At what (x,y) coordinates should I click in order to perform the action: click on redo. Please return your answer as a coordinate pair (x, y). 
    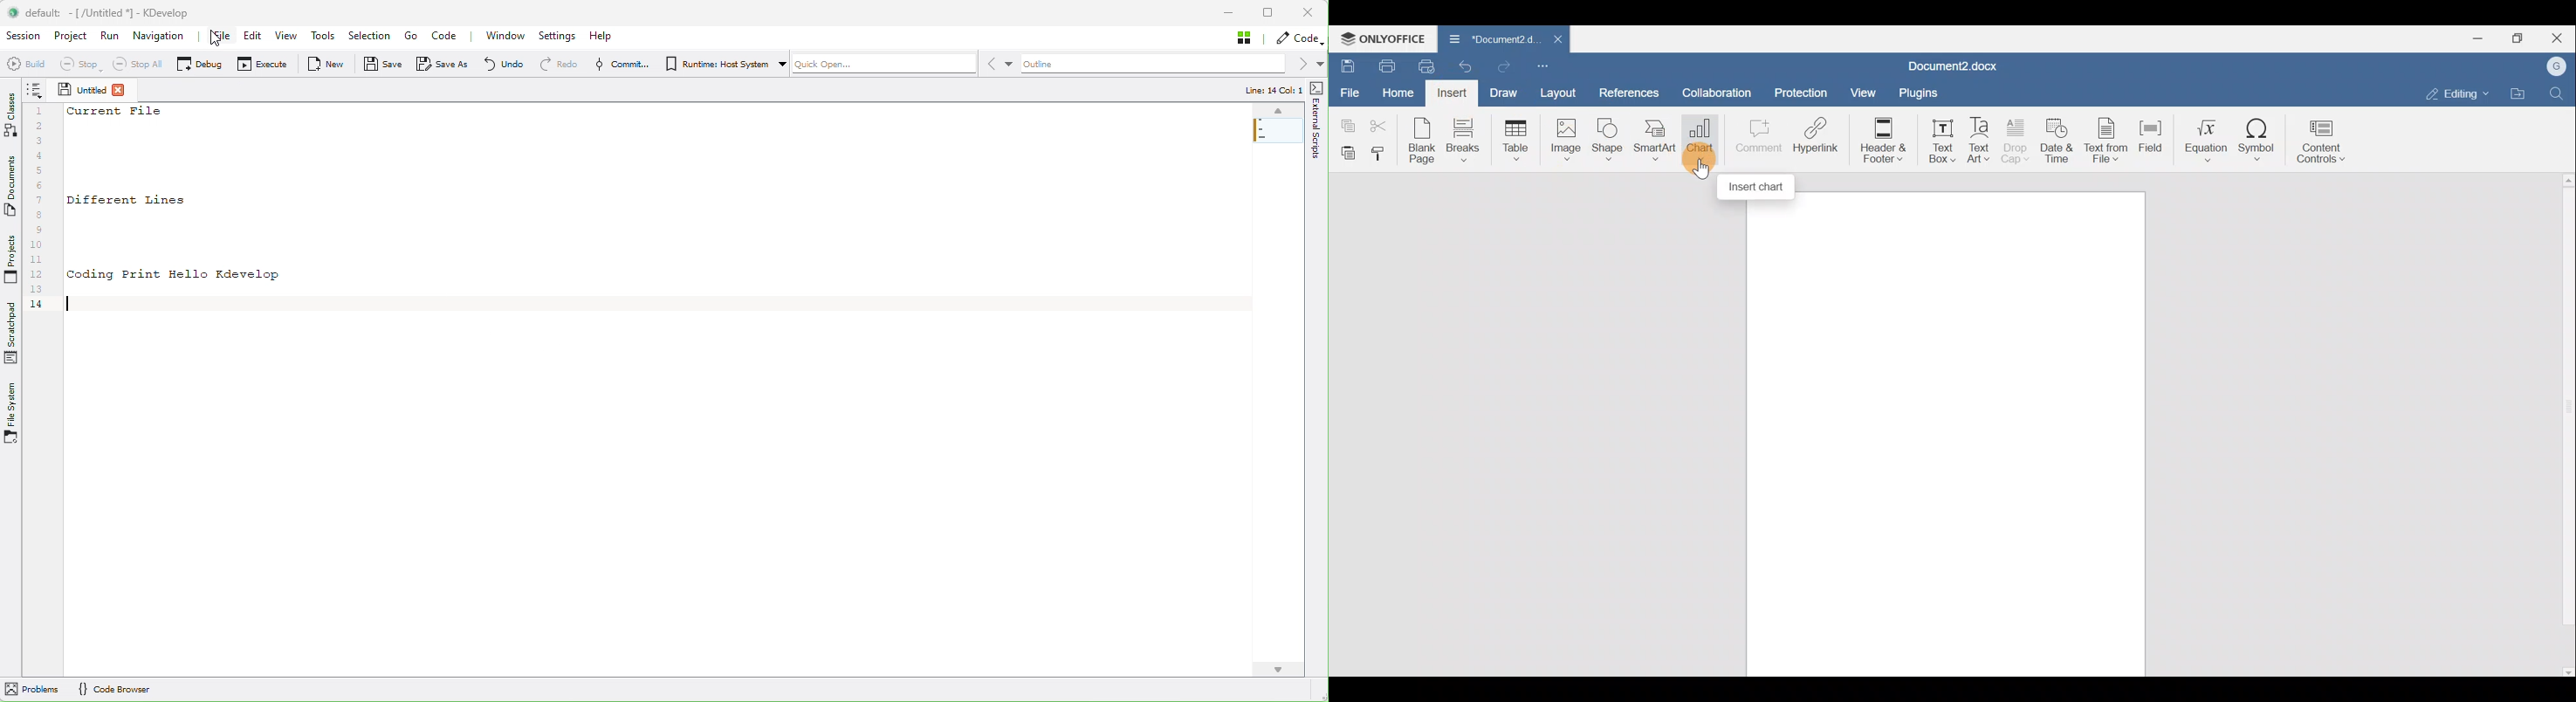
    Looking at the image, I should click on (555, 65).